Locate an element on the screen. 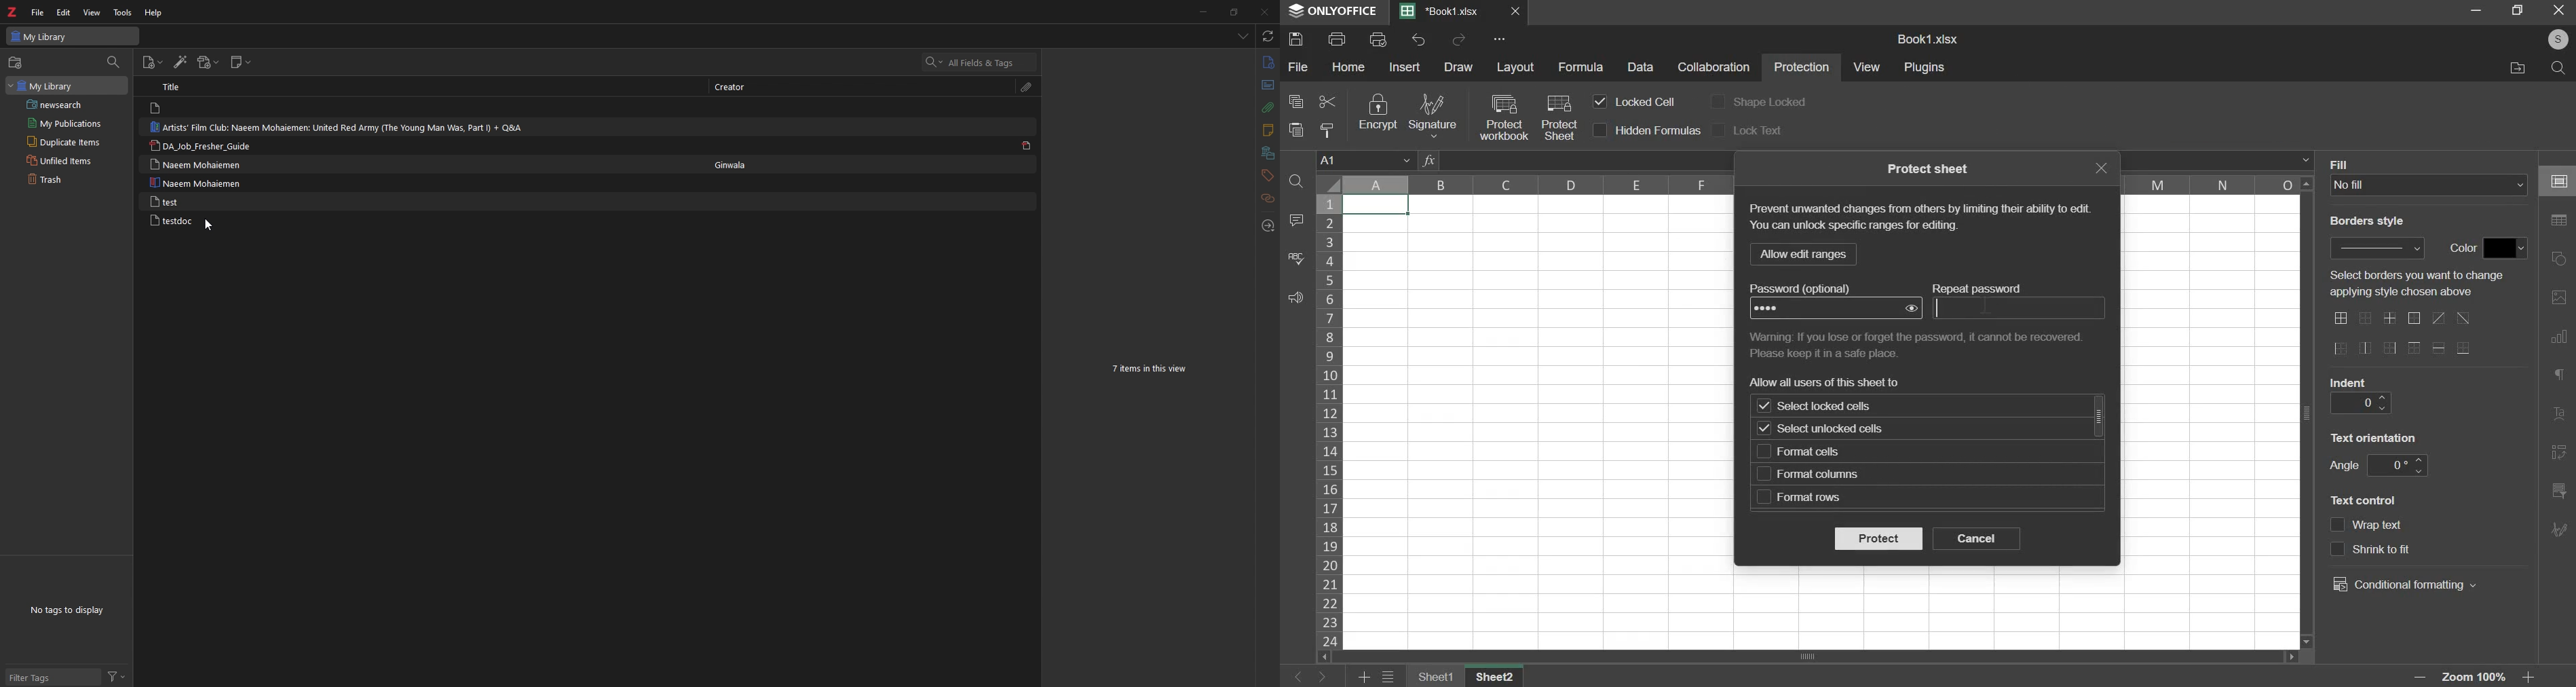  filter is located at coordinates (117, 677).